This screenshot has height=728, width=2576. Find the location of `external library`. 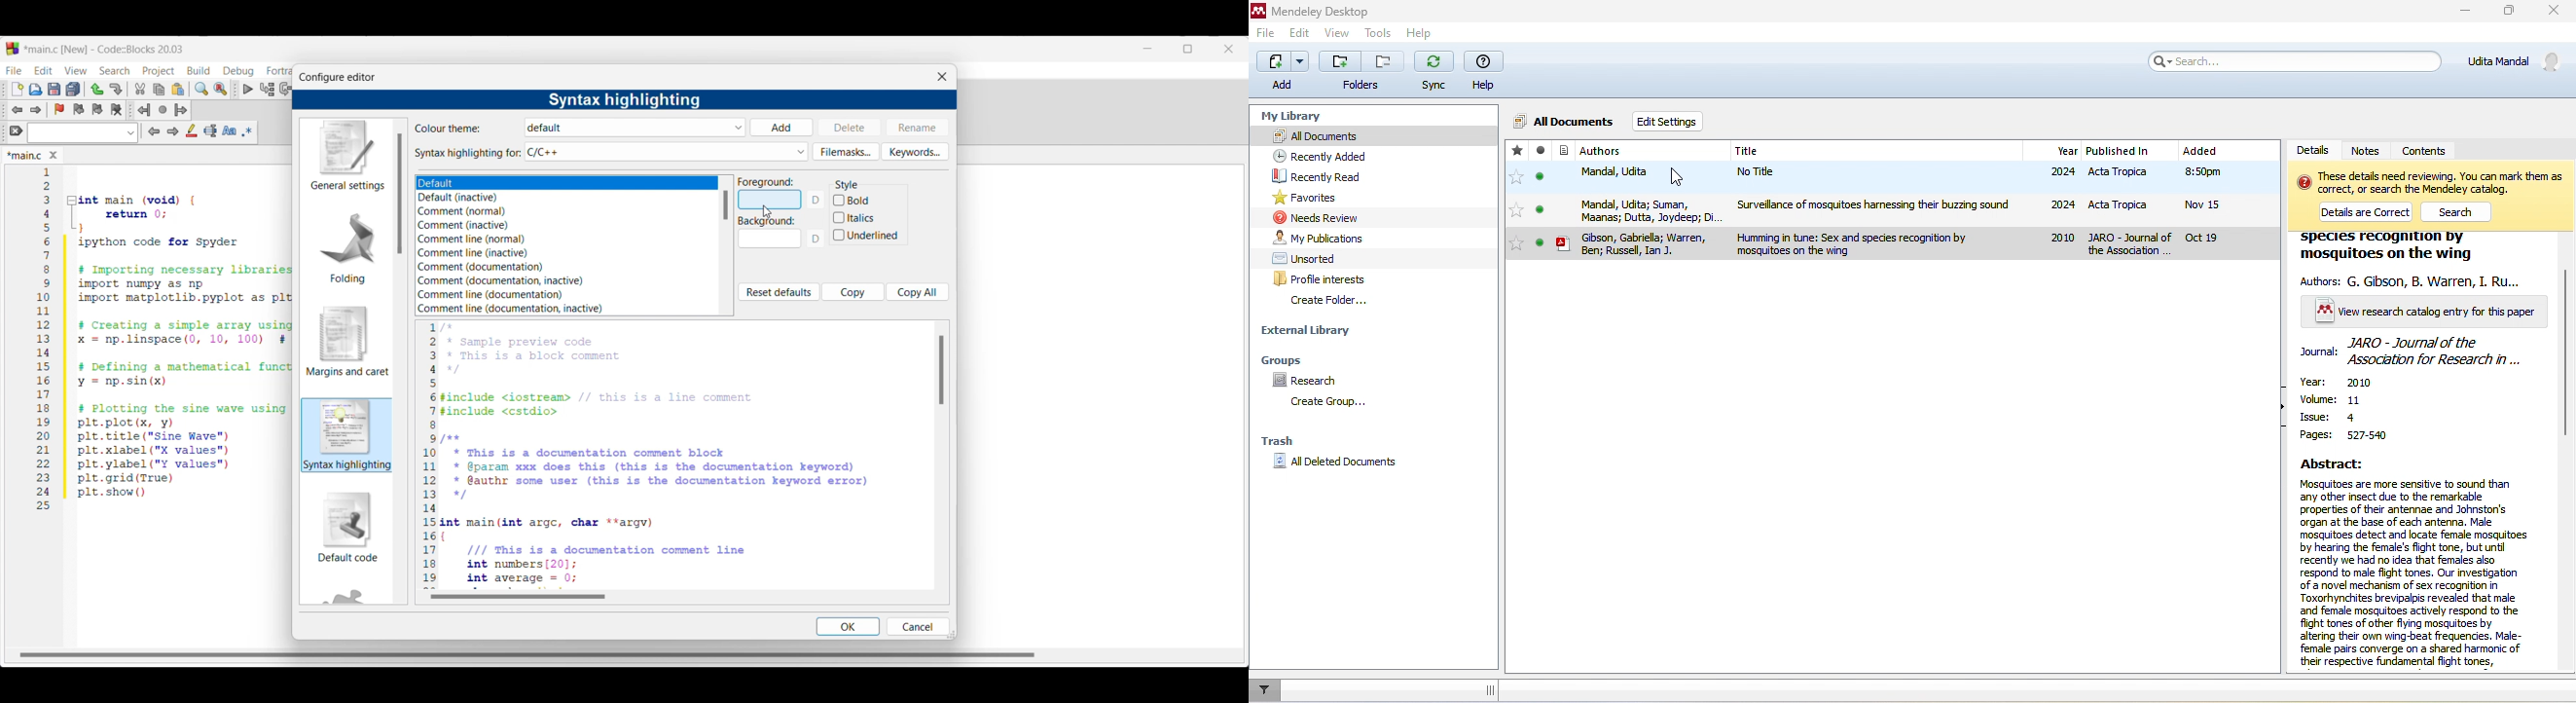

external library is located at coordinates (1309, 330).